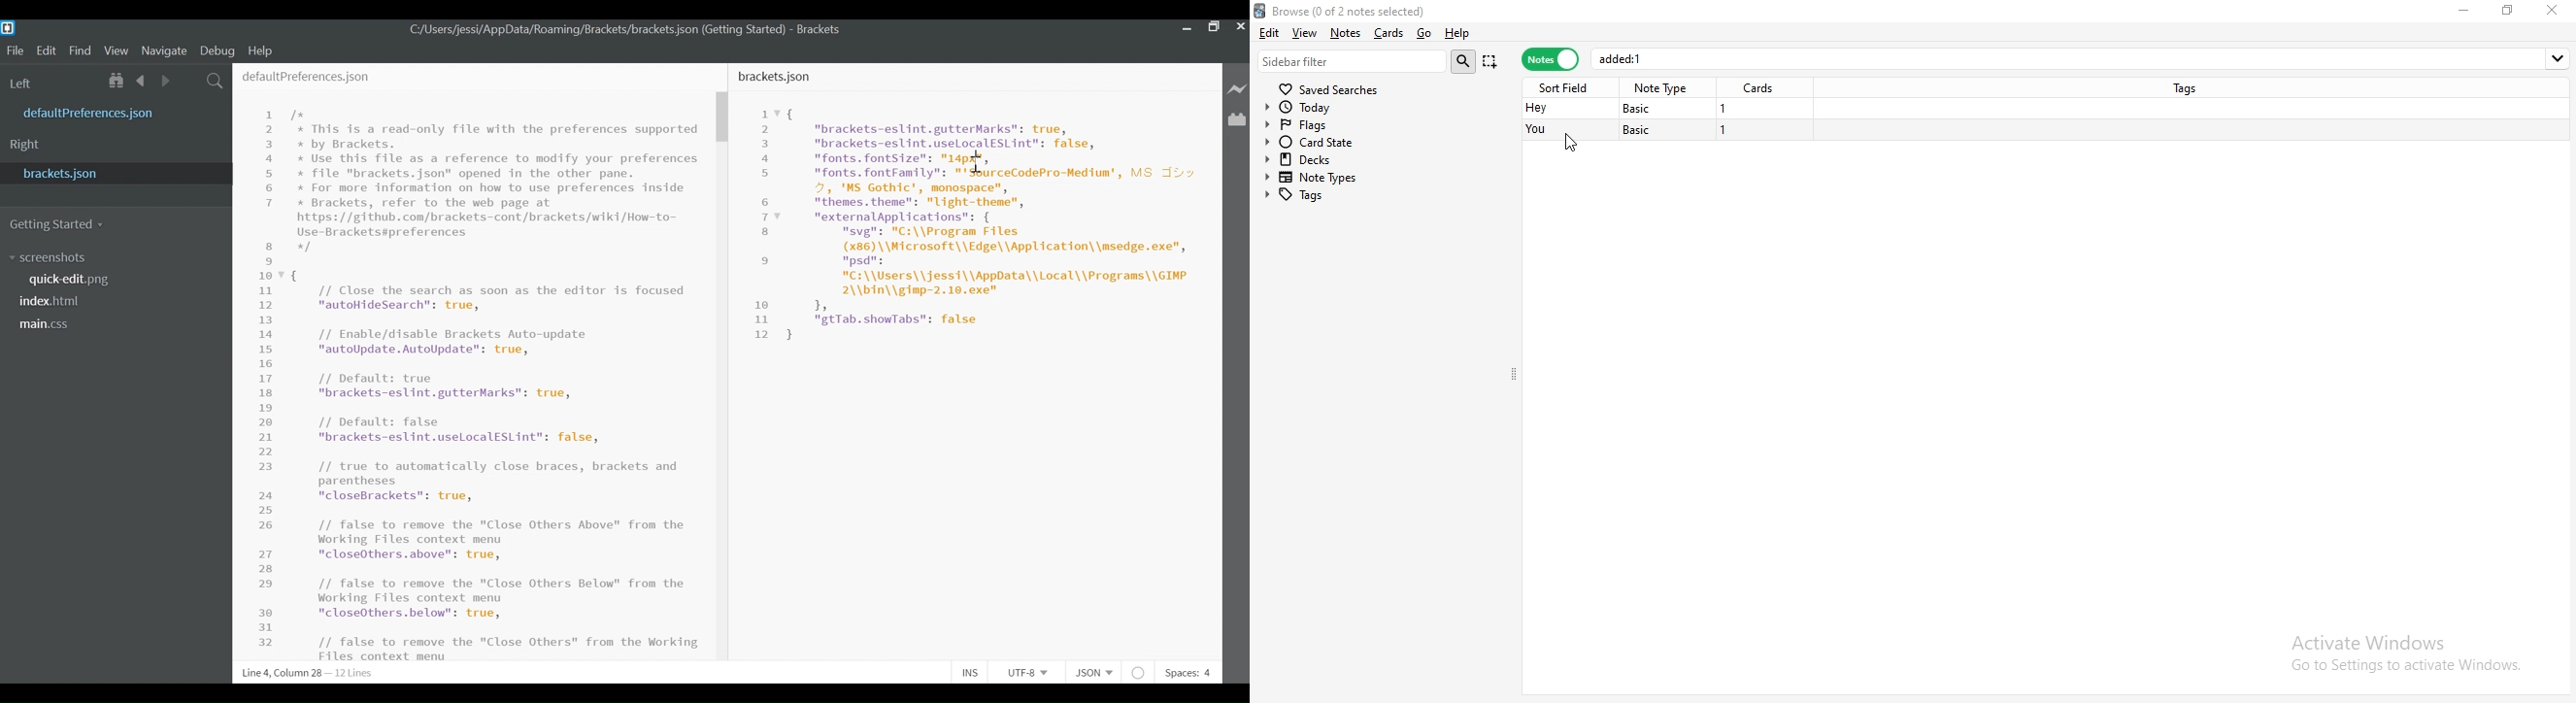 The image size is (2576, 728). I want to click on minimise, so click(2467, 10).